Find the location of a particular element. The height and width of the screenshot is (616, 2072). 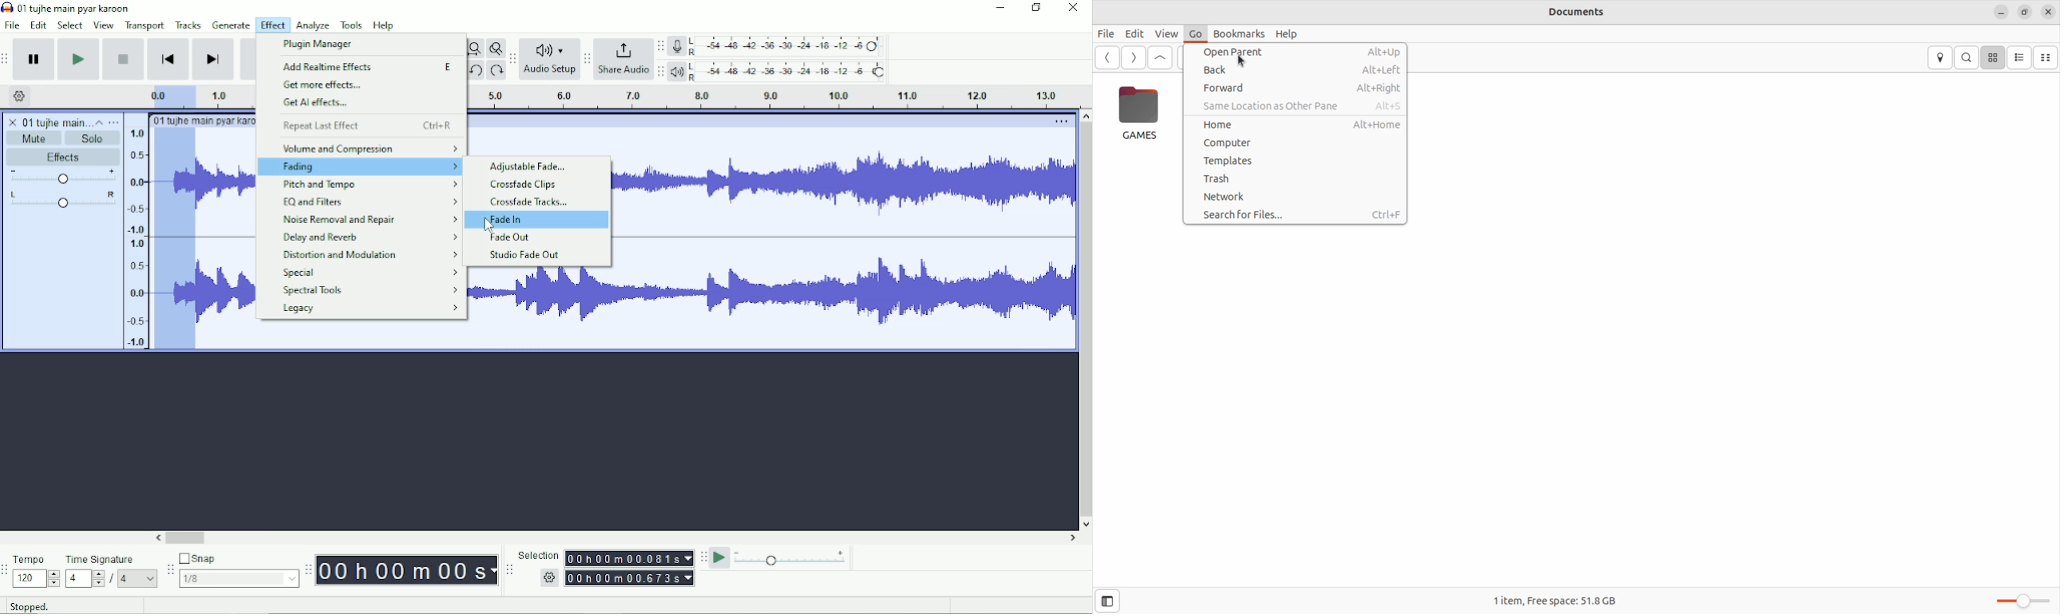

Play-at-speed is located at coordinates (721, 558).